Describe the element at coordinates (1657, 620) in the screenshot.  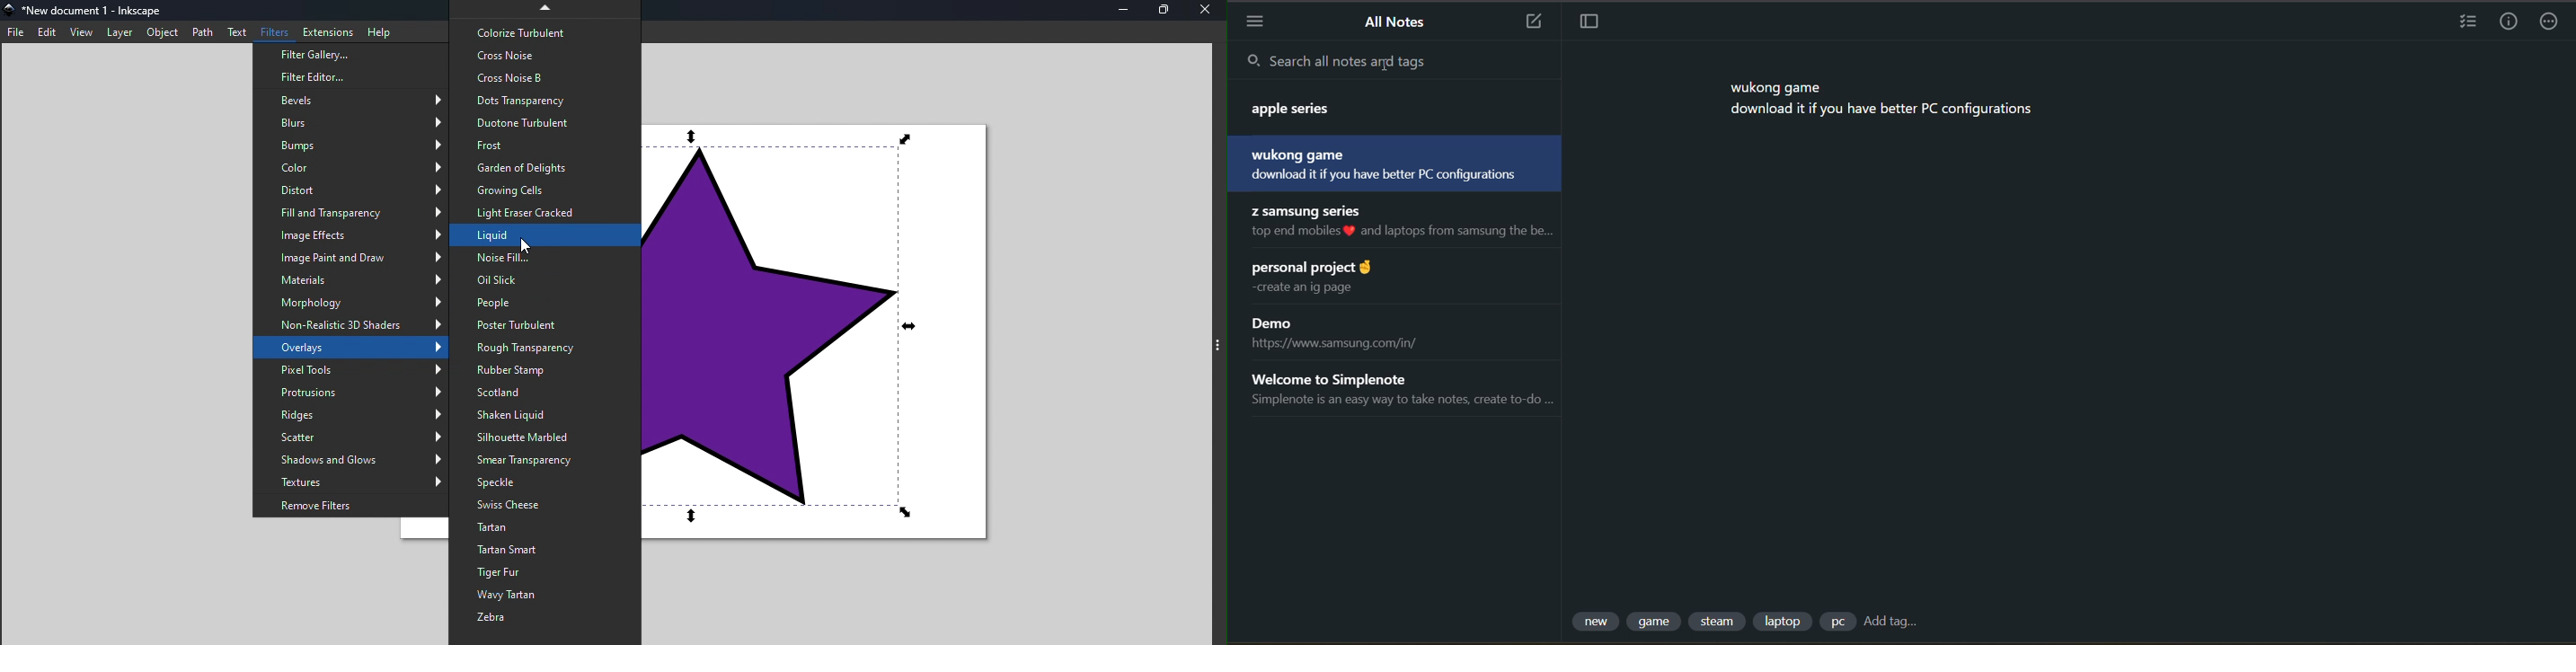
I see `tag 2` at that location.